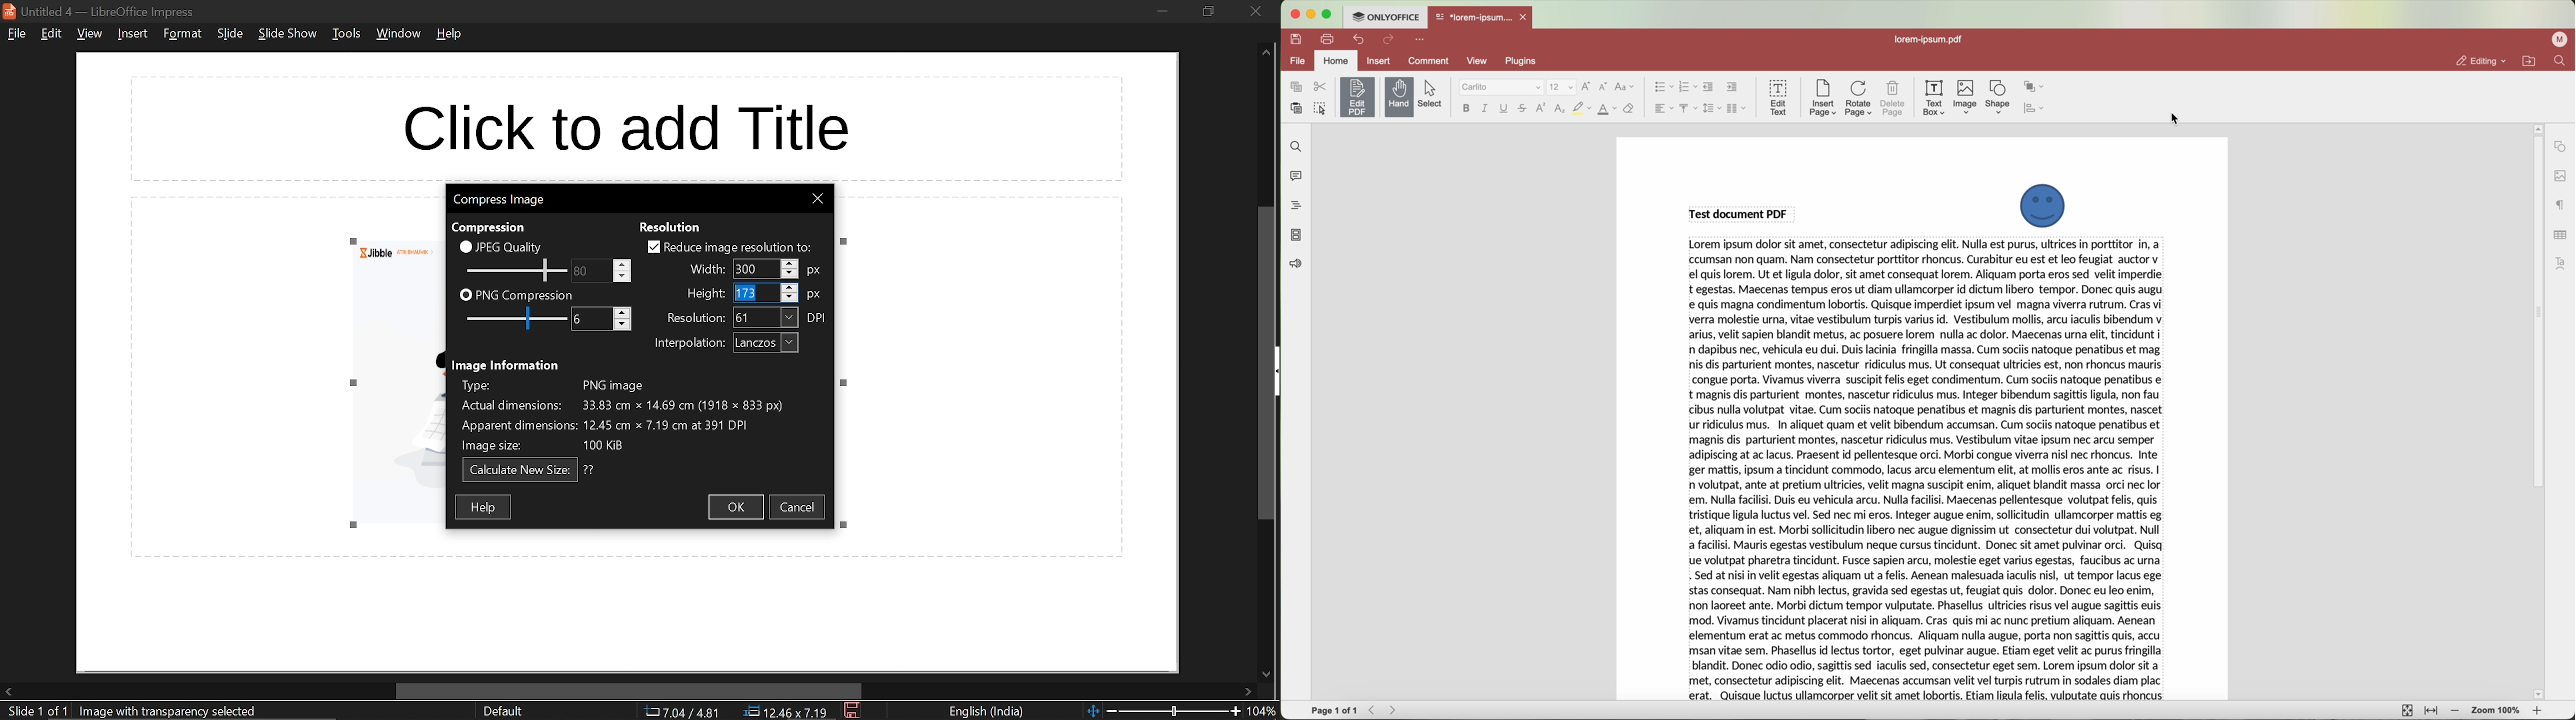 This screenshot has width=2576, height=728. What do you see at coordinates (1501, 87) in the screenshot?
I see `font type` at bounding box center [1501, 87].